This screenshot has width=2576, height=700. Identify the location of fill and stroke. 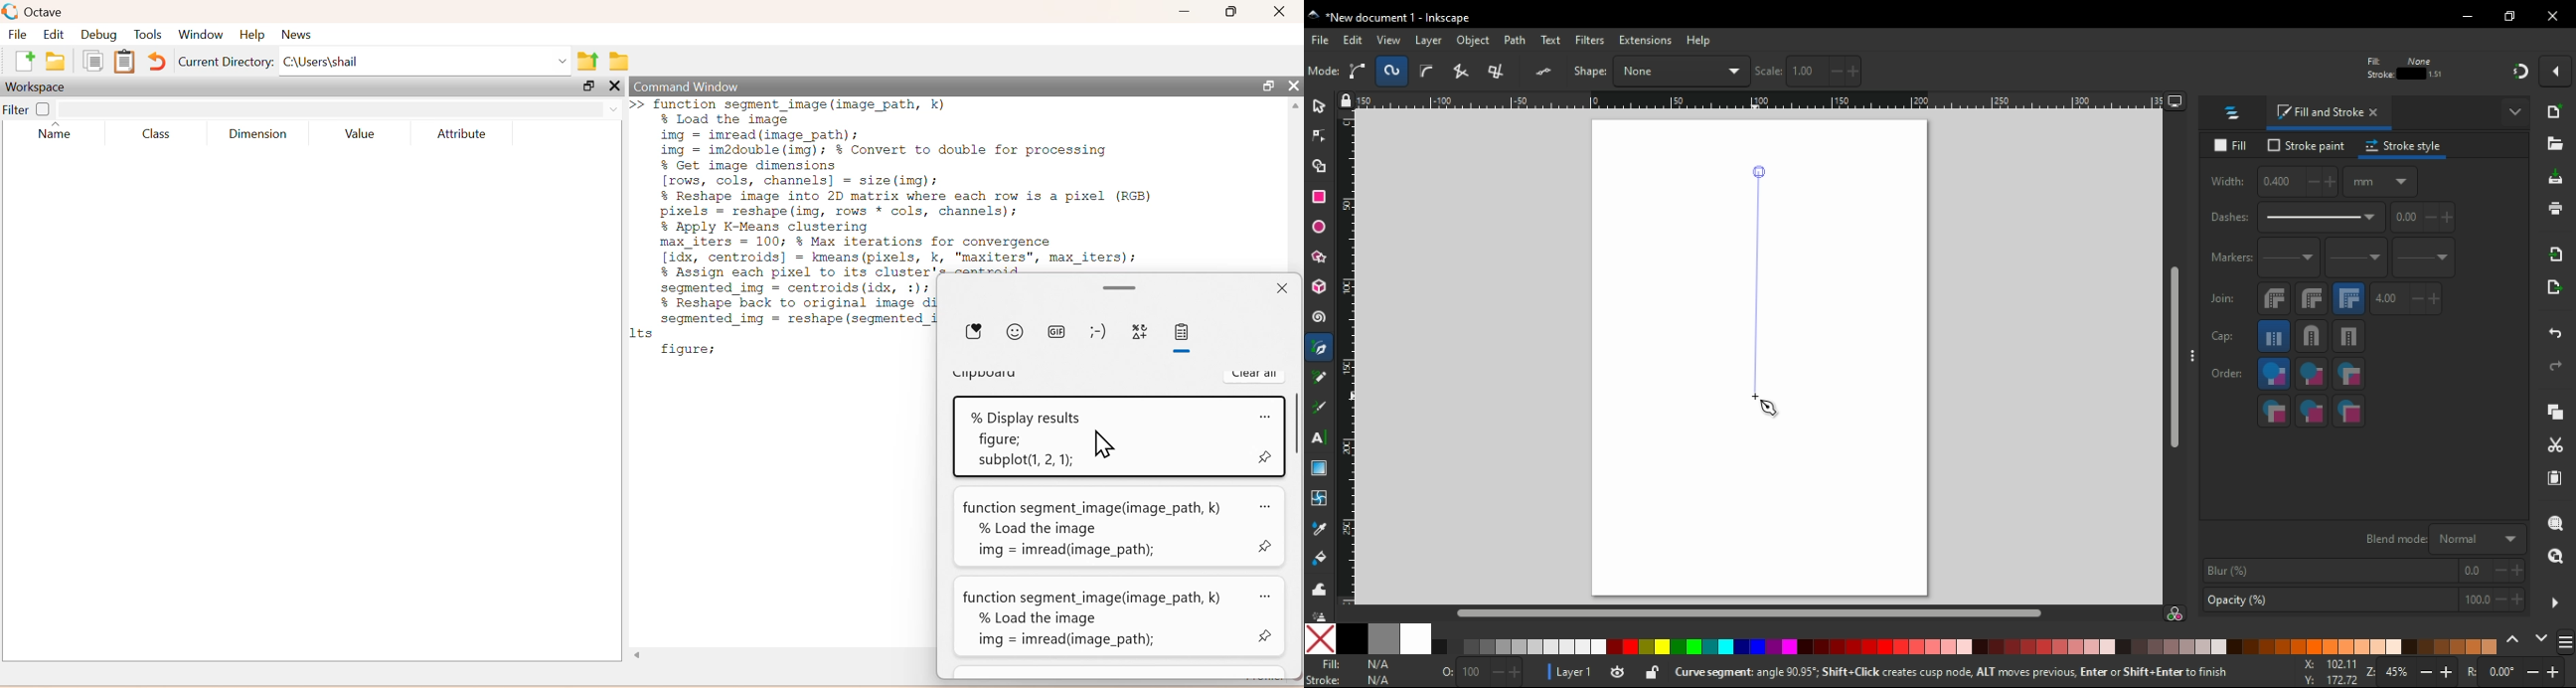
(2330, 113).